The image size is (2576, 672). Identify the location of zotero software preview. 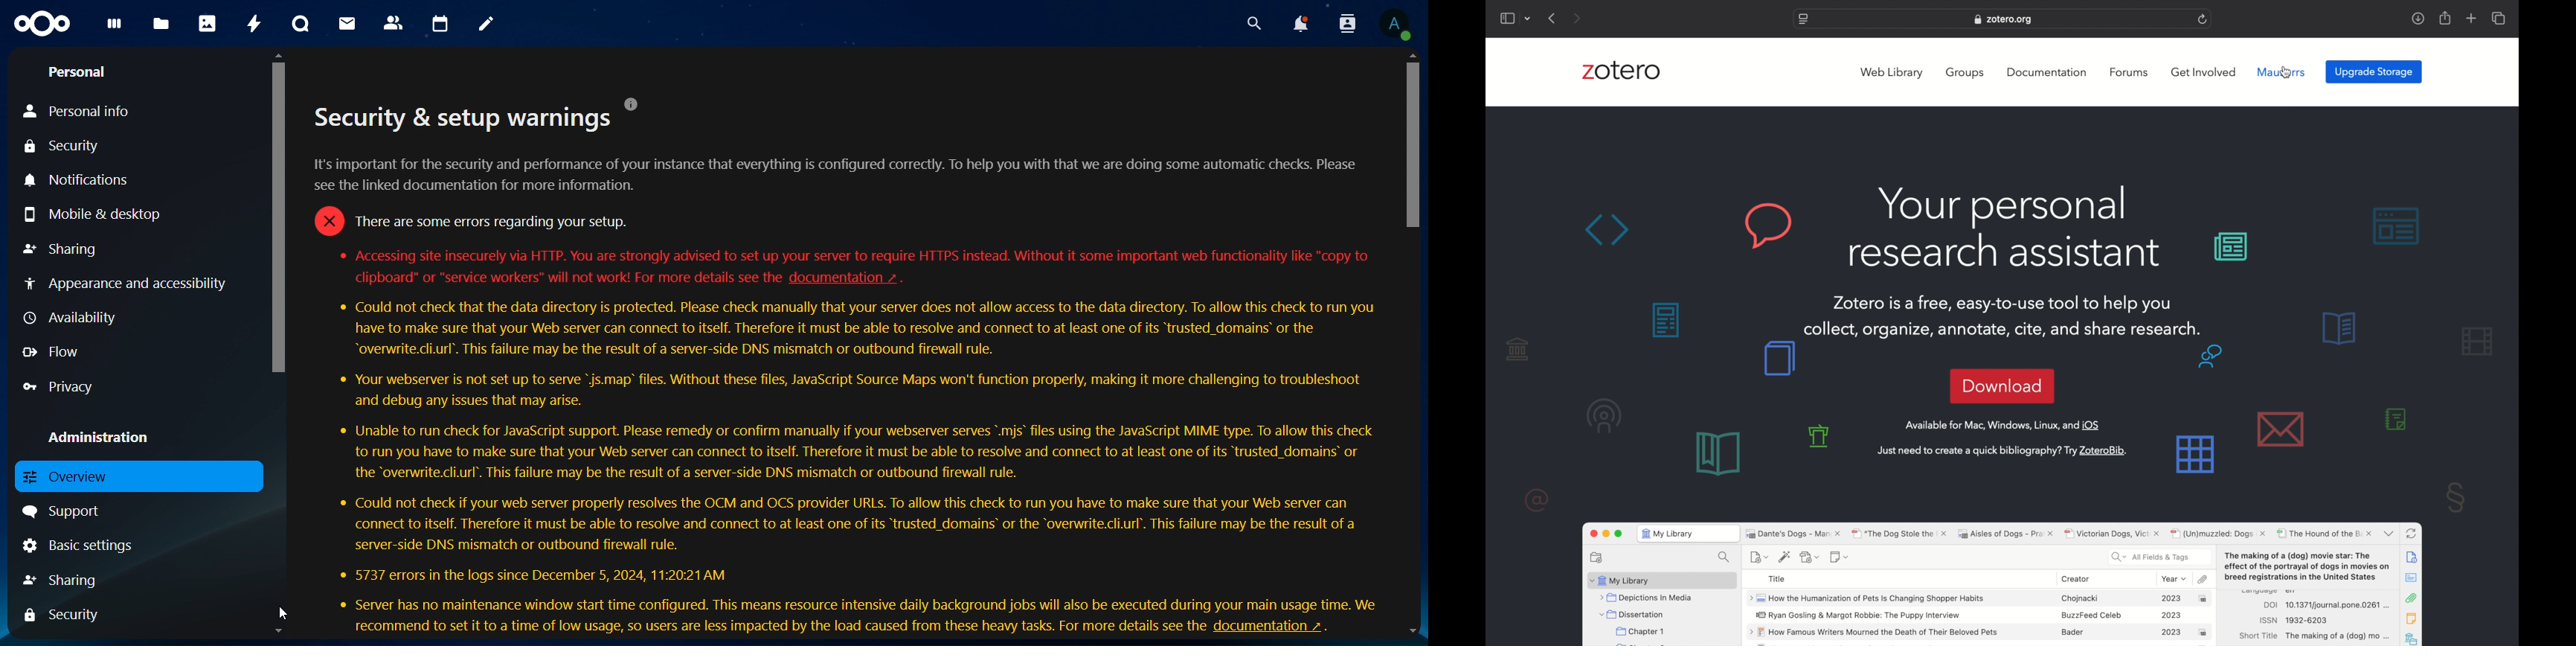
(2002, 581).